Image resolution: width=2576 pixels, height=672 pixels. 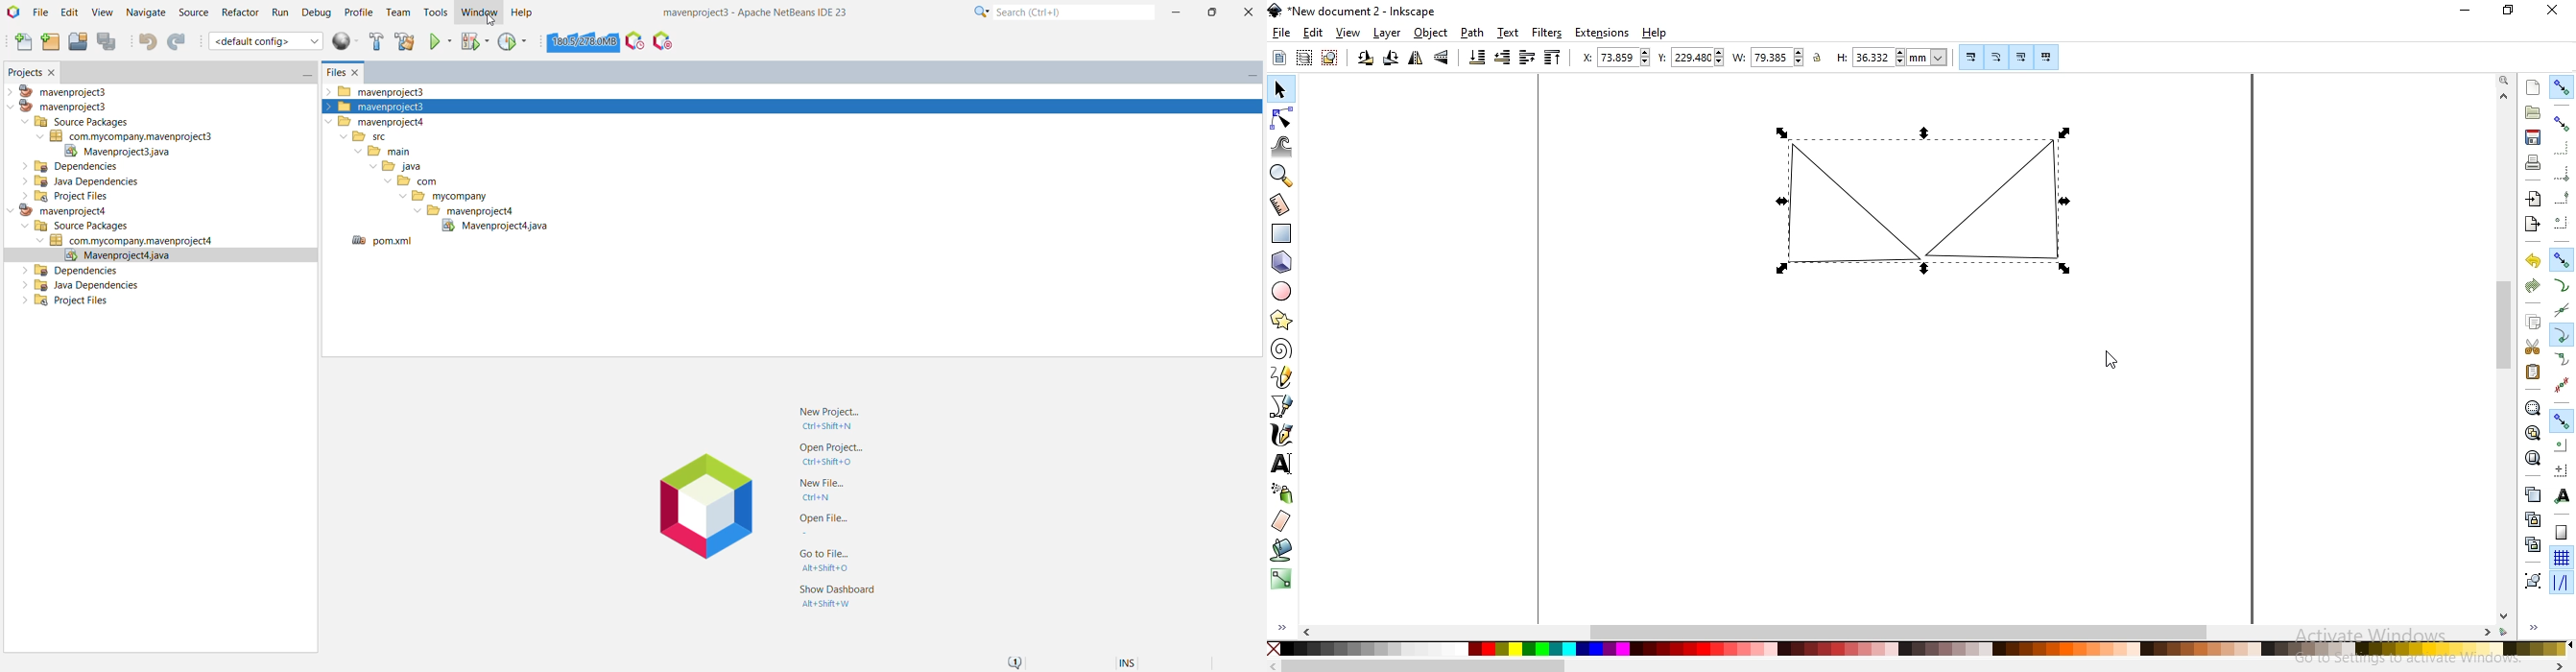 What do you see at coordinates (77, 42) in the screenshot?
I see `Open Project` at bounding box center [77, 42].